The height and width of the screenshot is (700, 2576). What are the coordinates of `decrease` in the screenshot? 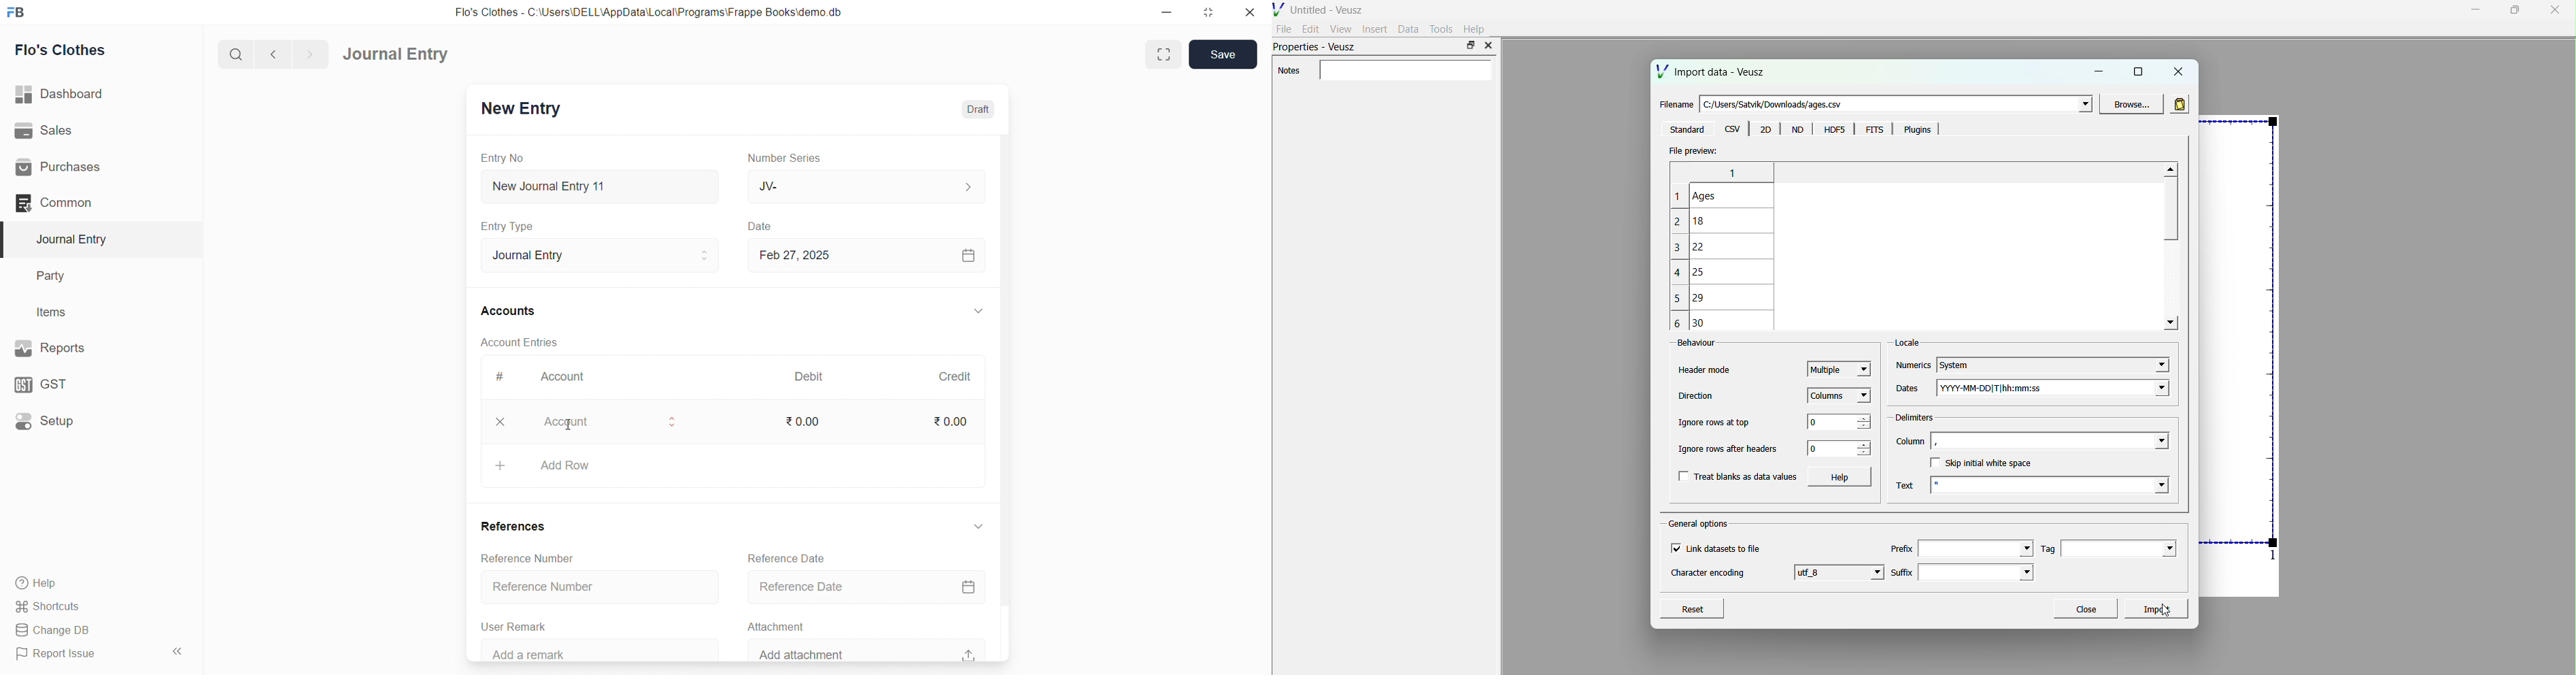 It's located at (1865, 427).